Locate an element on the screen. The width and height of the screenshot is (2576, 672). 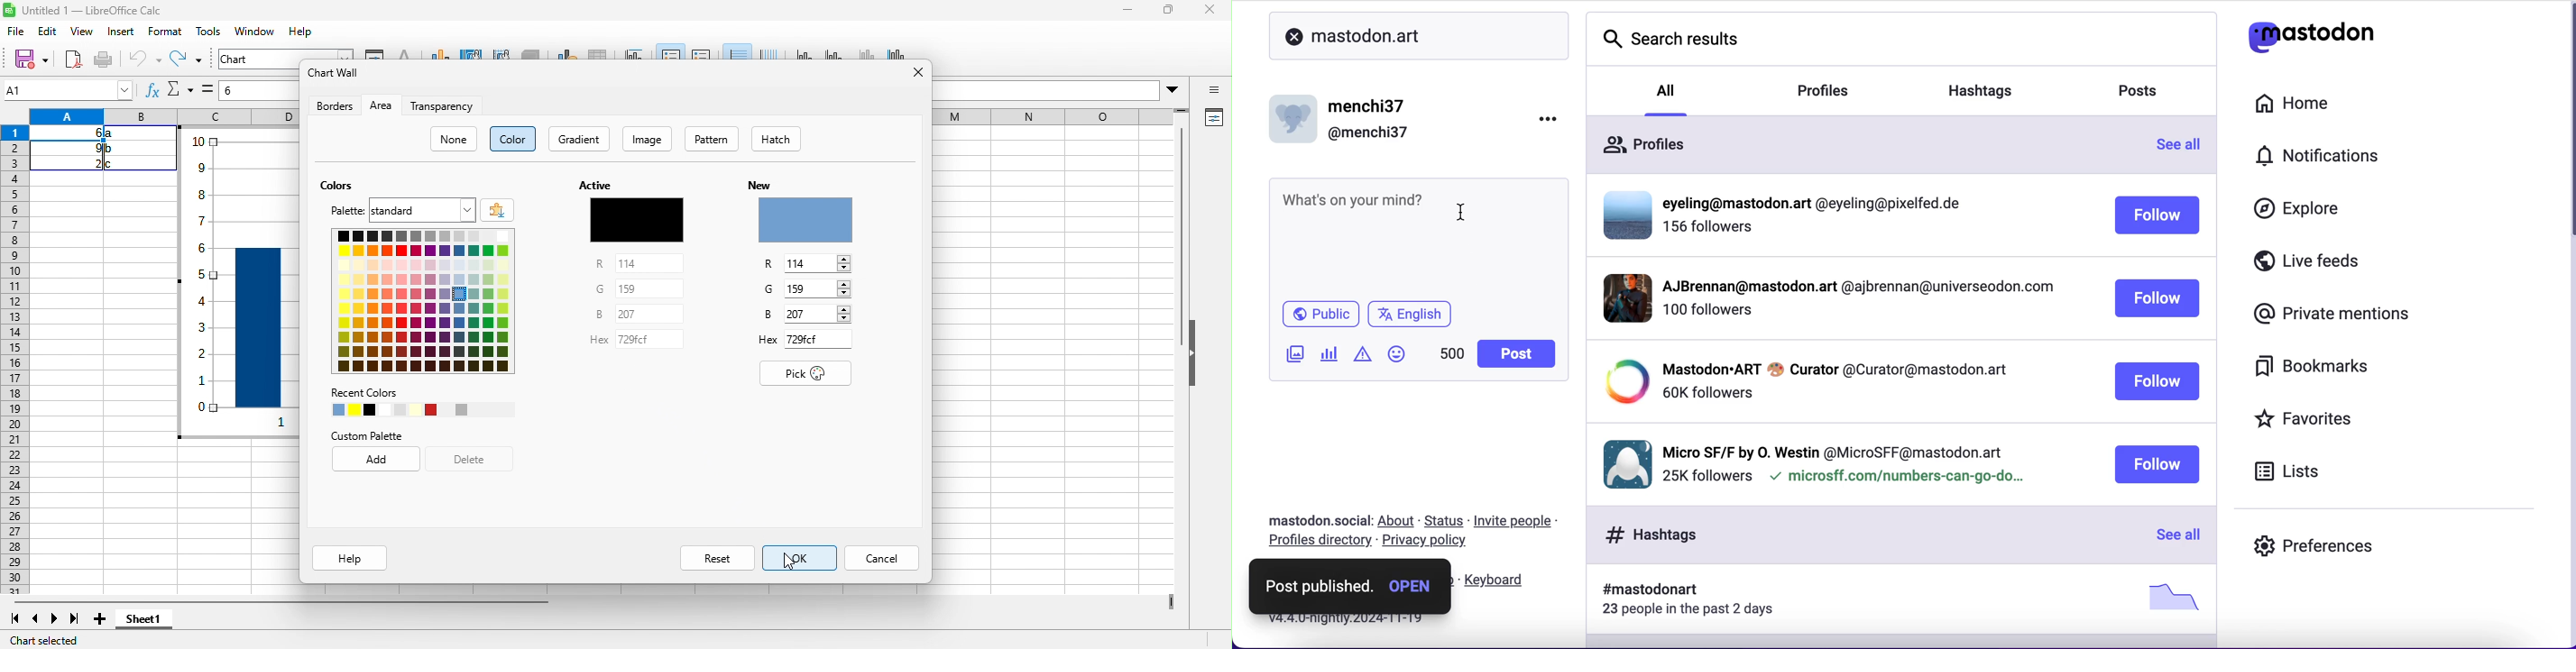
color is located at coordinates (516, 140).